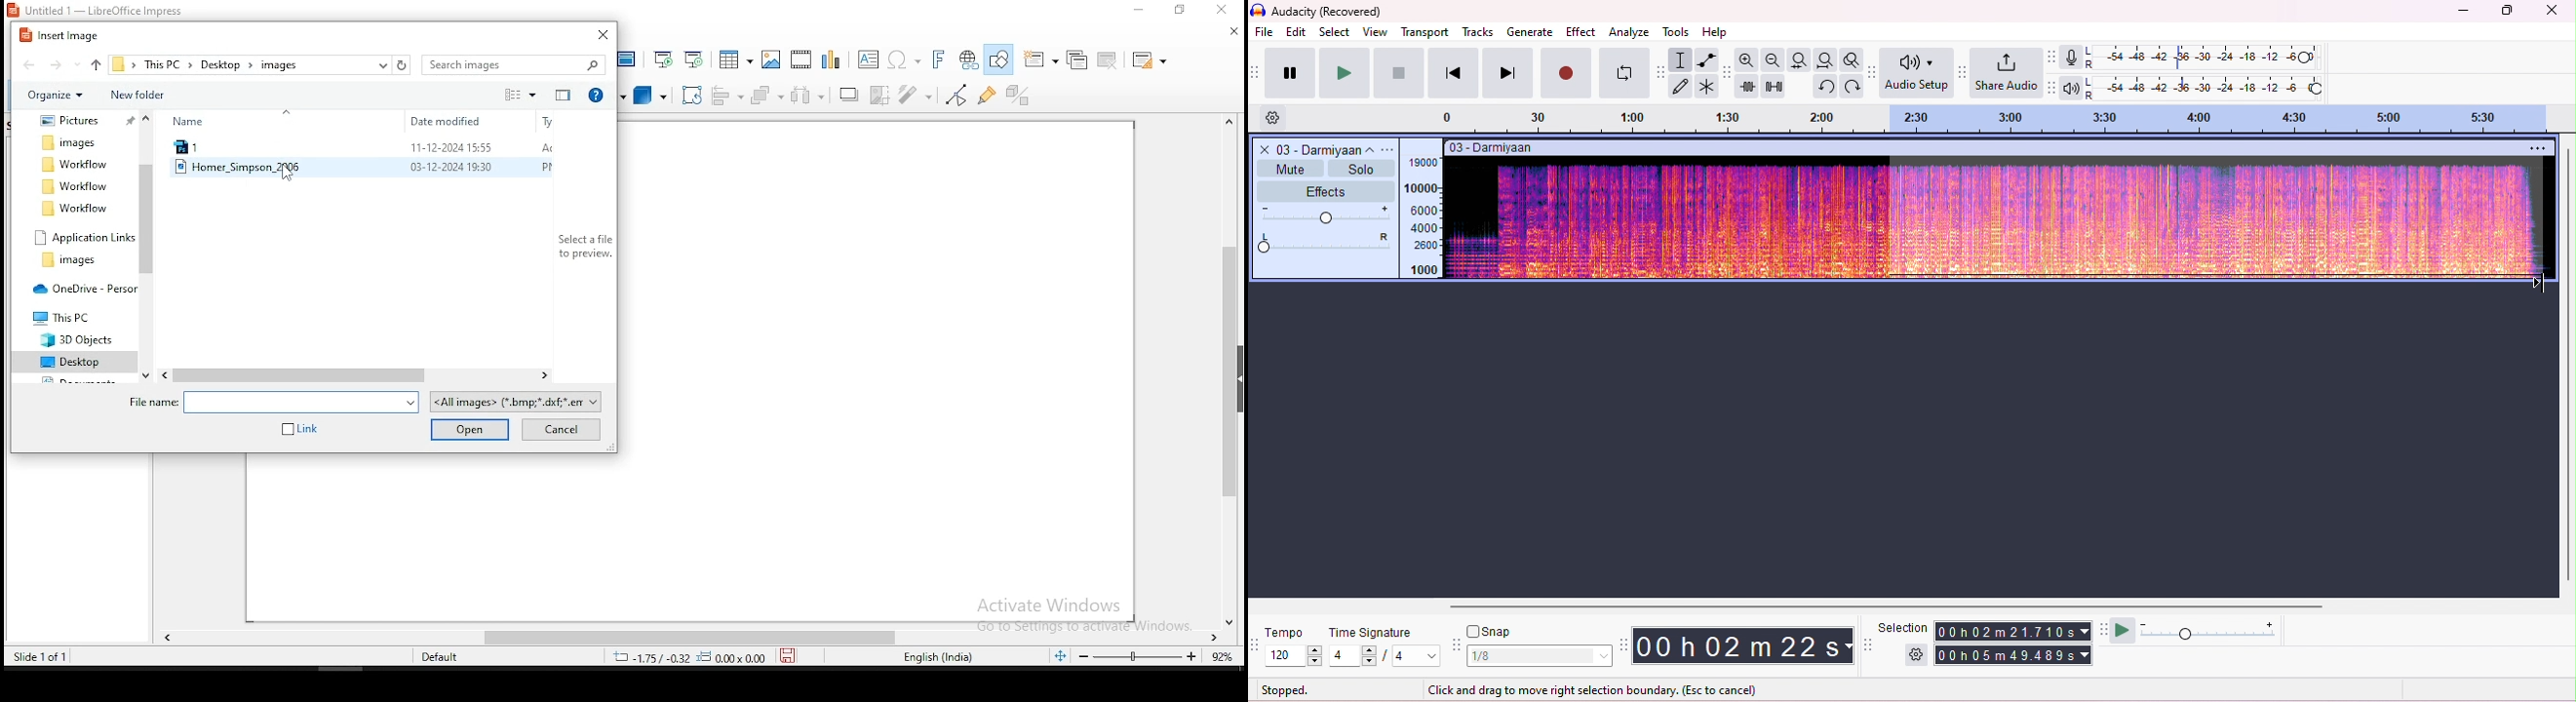 The height and width of the screenshot is (728, 2576). Describe the element at coordinates (990, 94) in the screenshot. I see `show gluepoint functions` at that location.